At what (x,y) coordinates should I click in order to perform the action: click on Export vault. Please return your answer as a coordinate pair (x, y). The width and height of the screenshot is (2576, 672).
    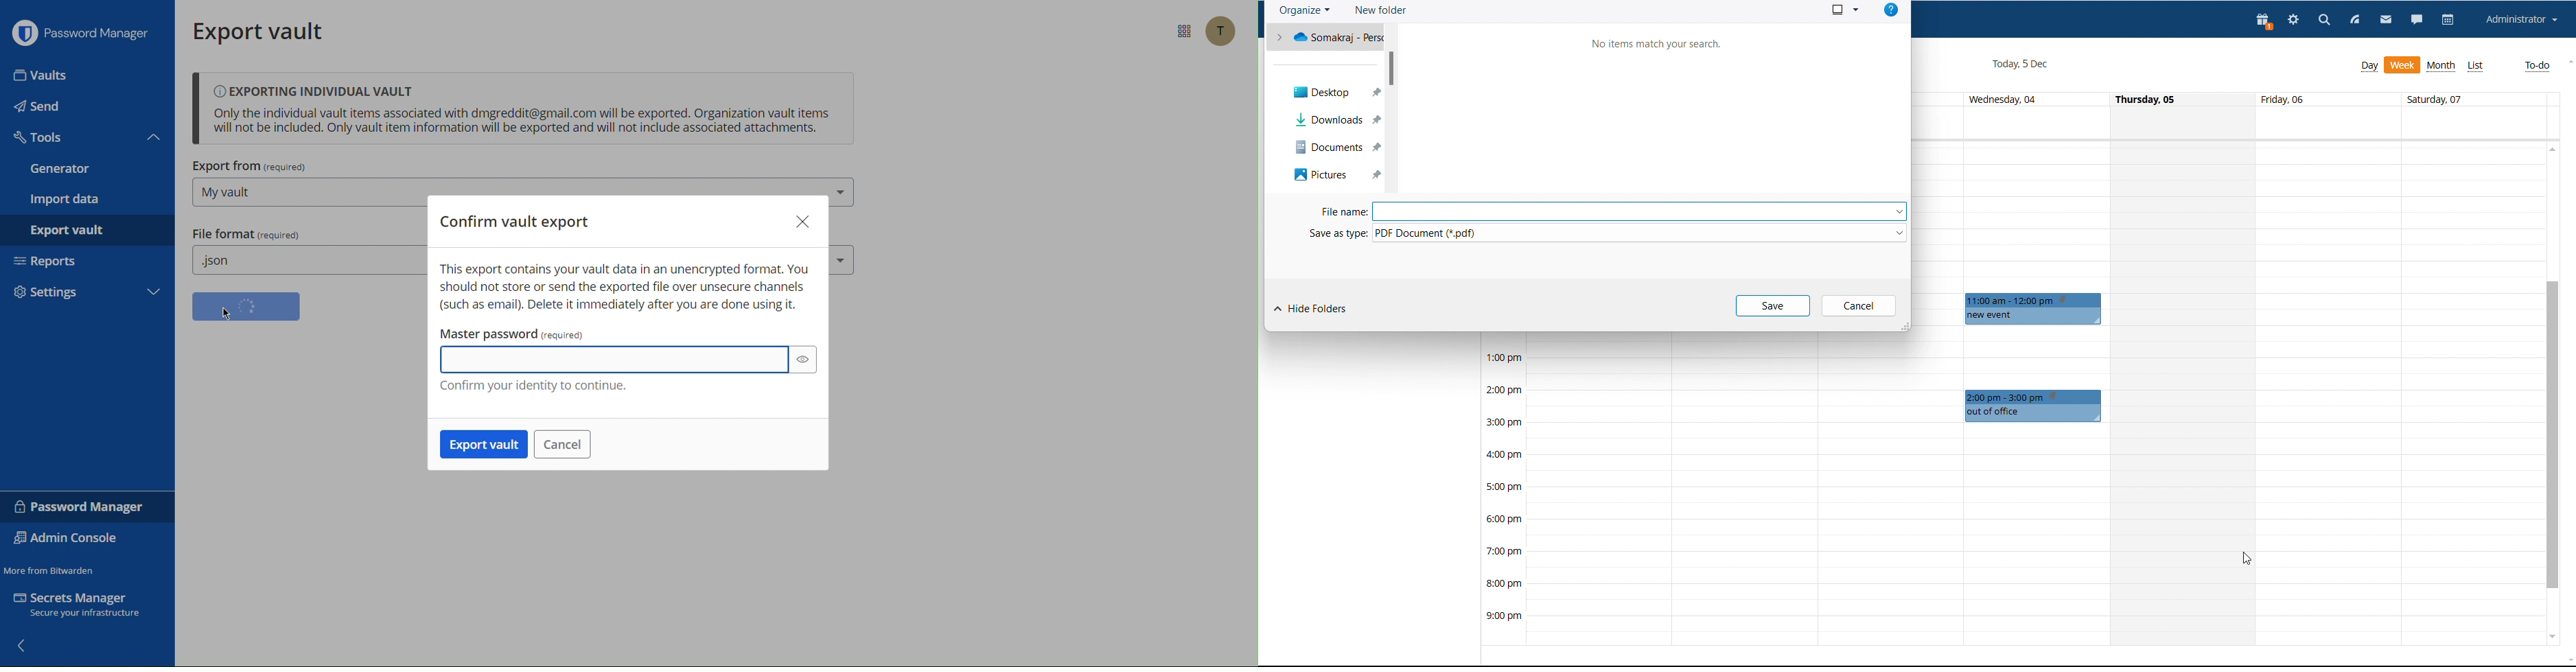
    Looking at the image, I should click on (94, 231).